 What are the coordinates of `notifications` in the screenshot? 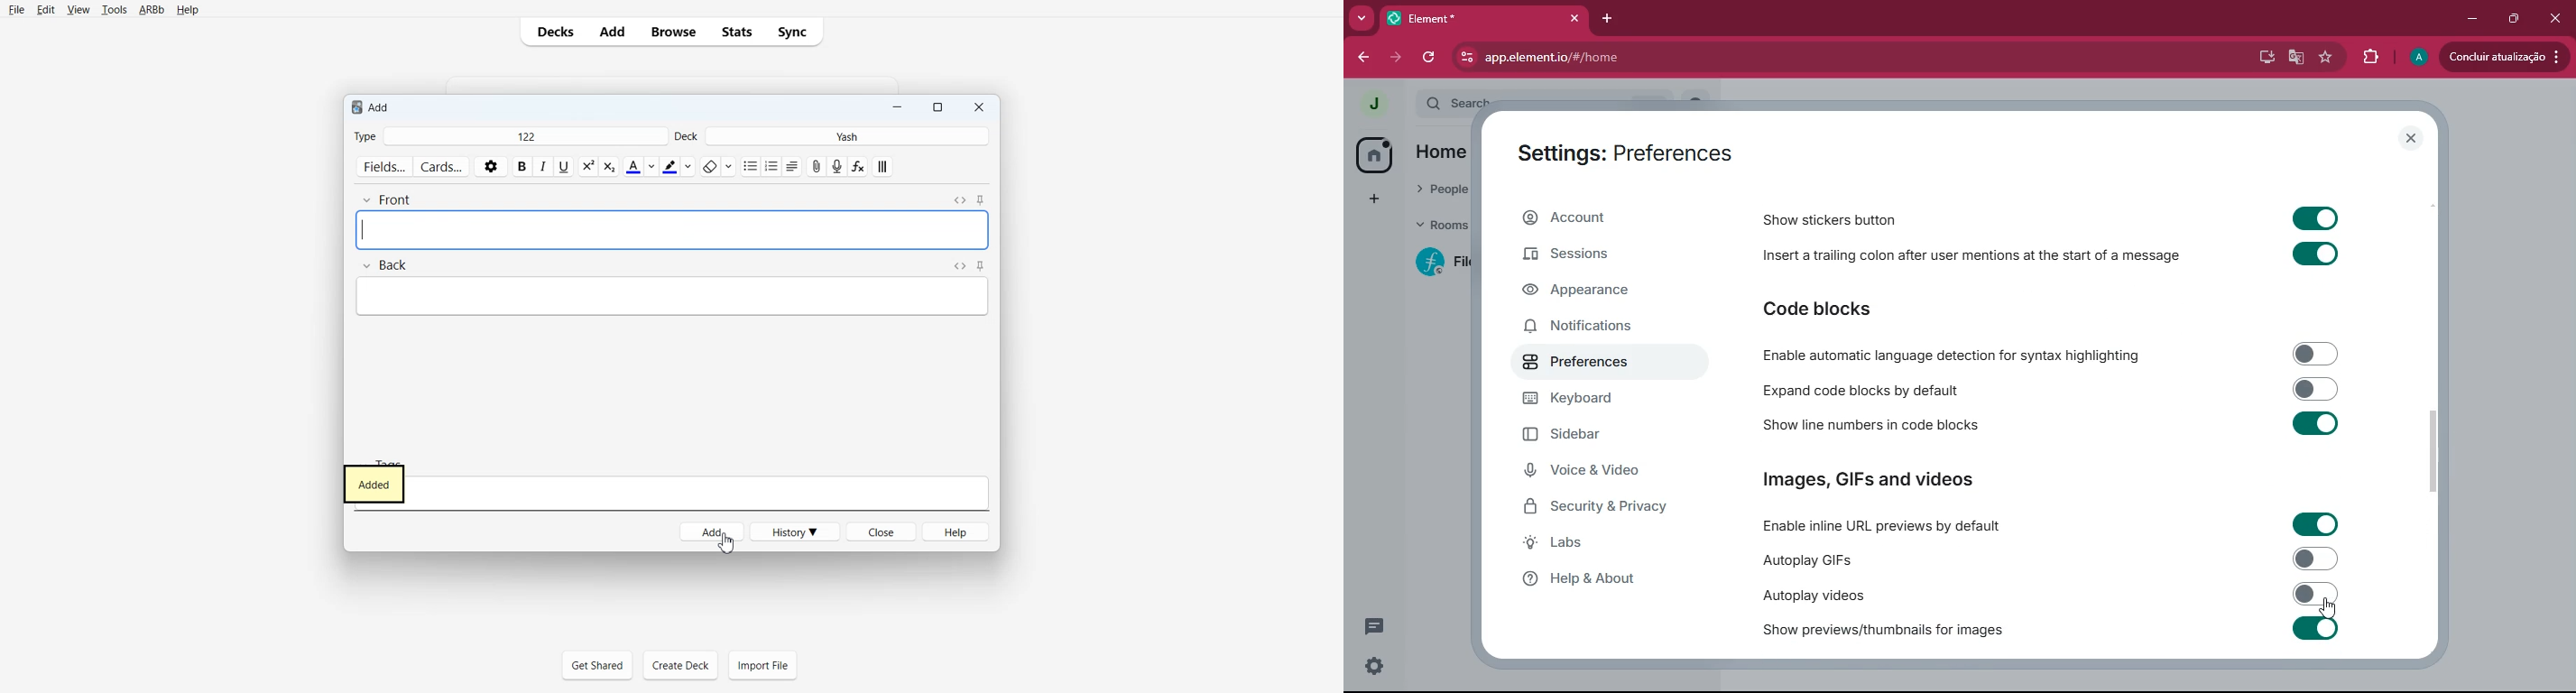 It's located at (1585, 328).